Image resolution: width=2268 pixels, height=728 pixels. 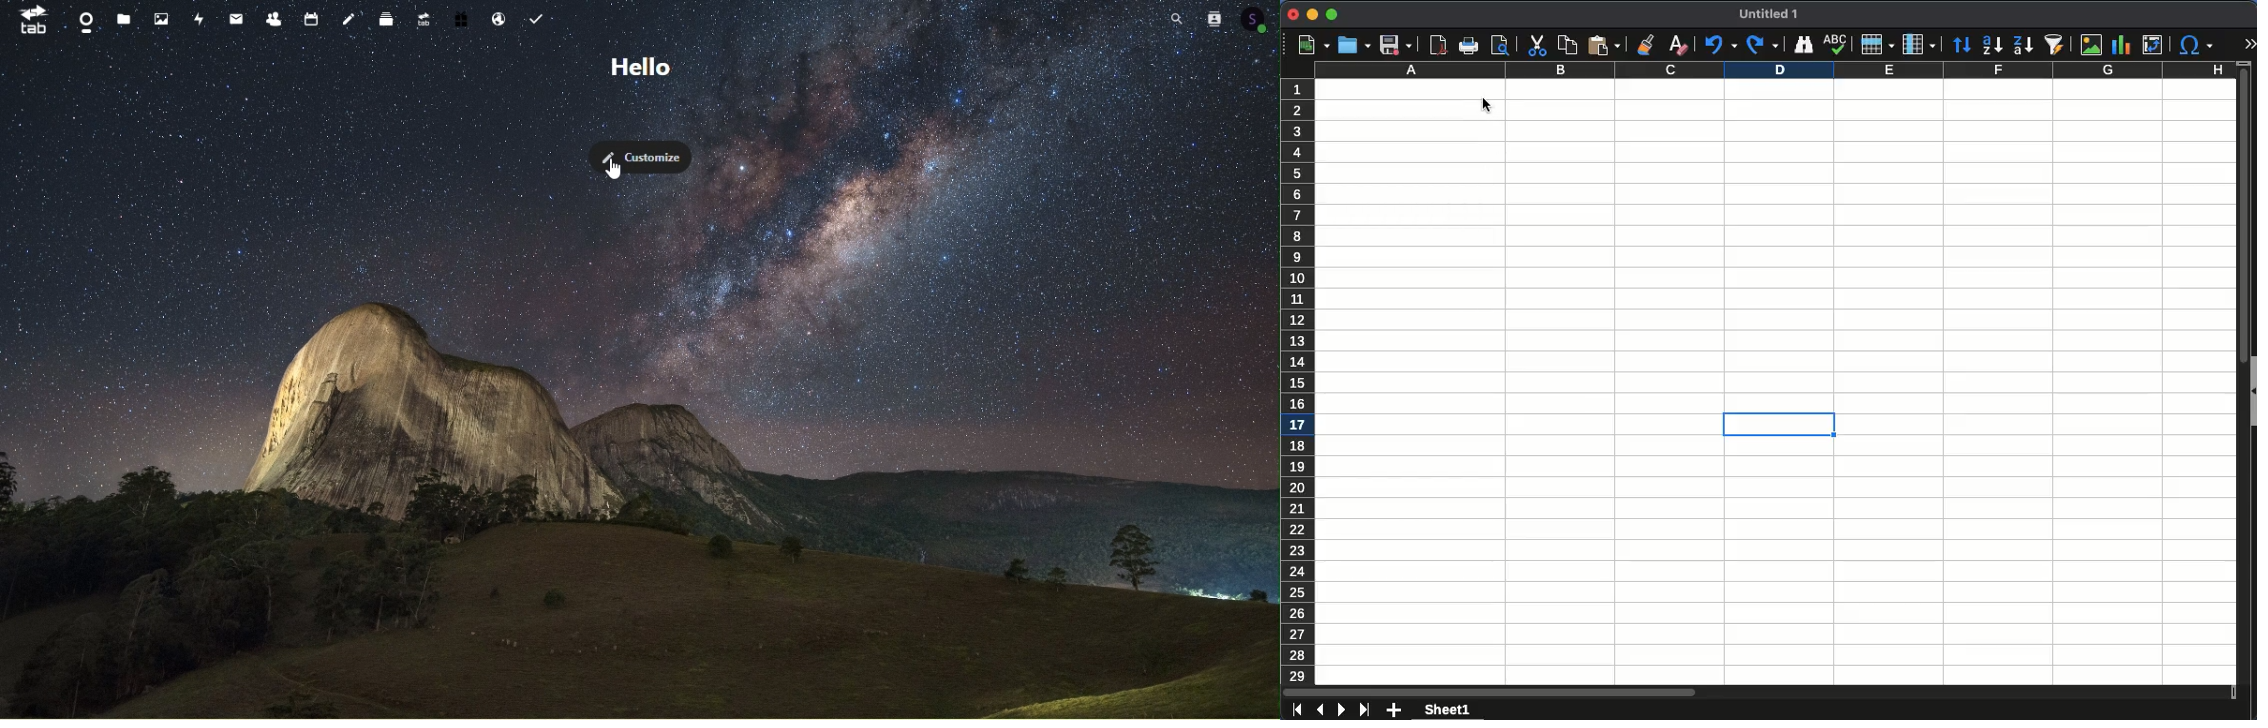 I want to click on Activity, so click(x=200, y=18).